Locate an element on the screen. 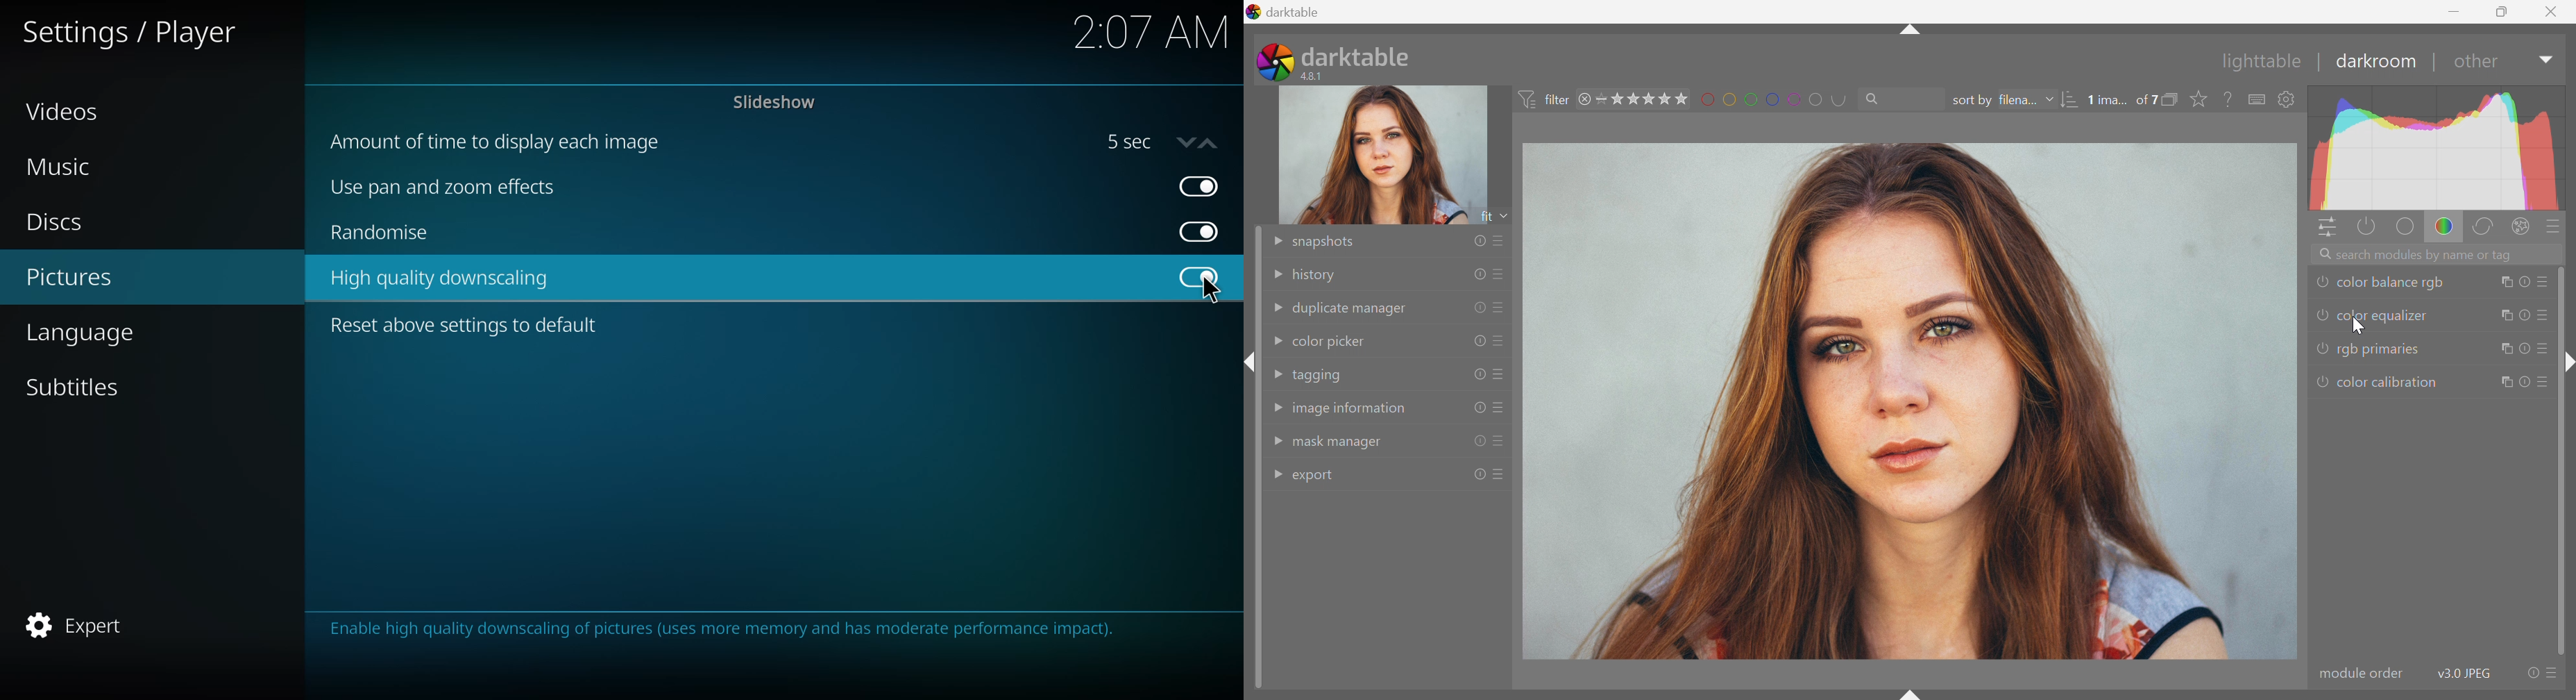 This screenshot has width=2576, height=700. info is located at coordinates (733, 631).